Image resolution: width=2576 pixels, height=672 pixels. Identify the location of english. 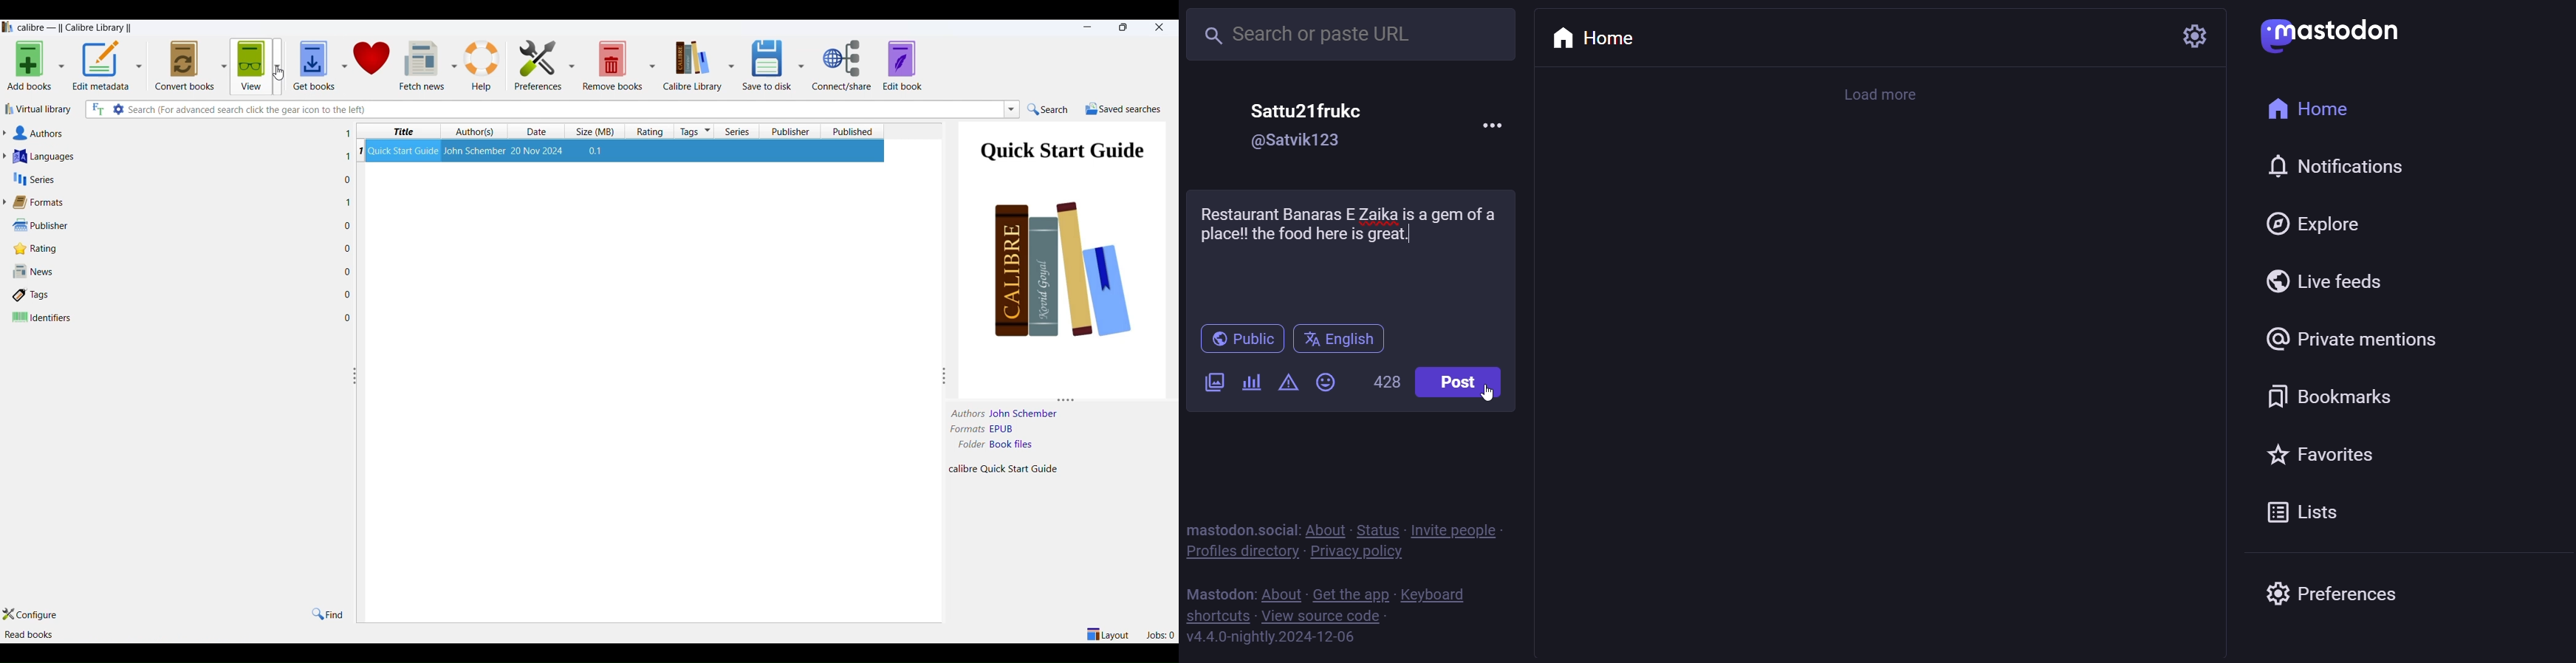
(1341, 340).